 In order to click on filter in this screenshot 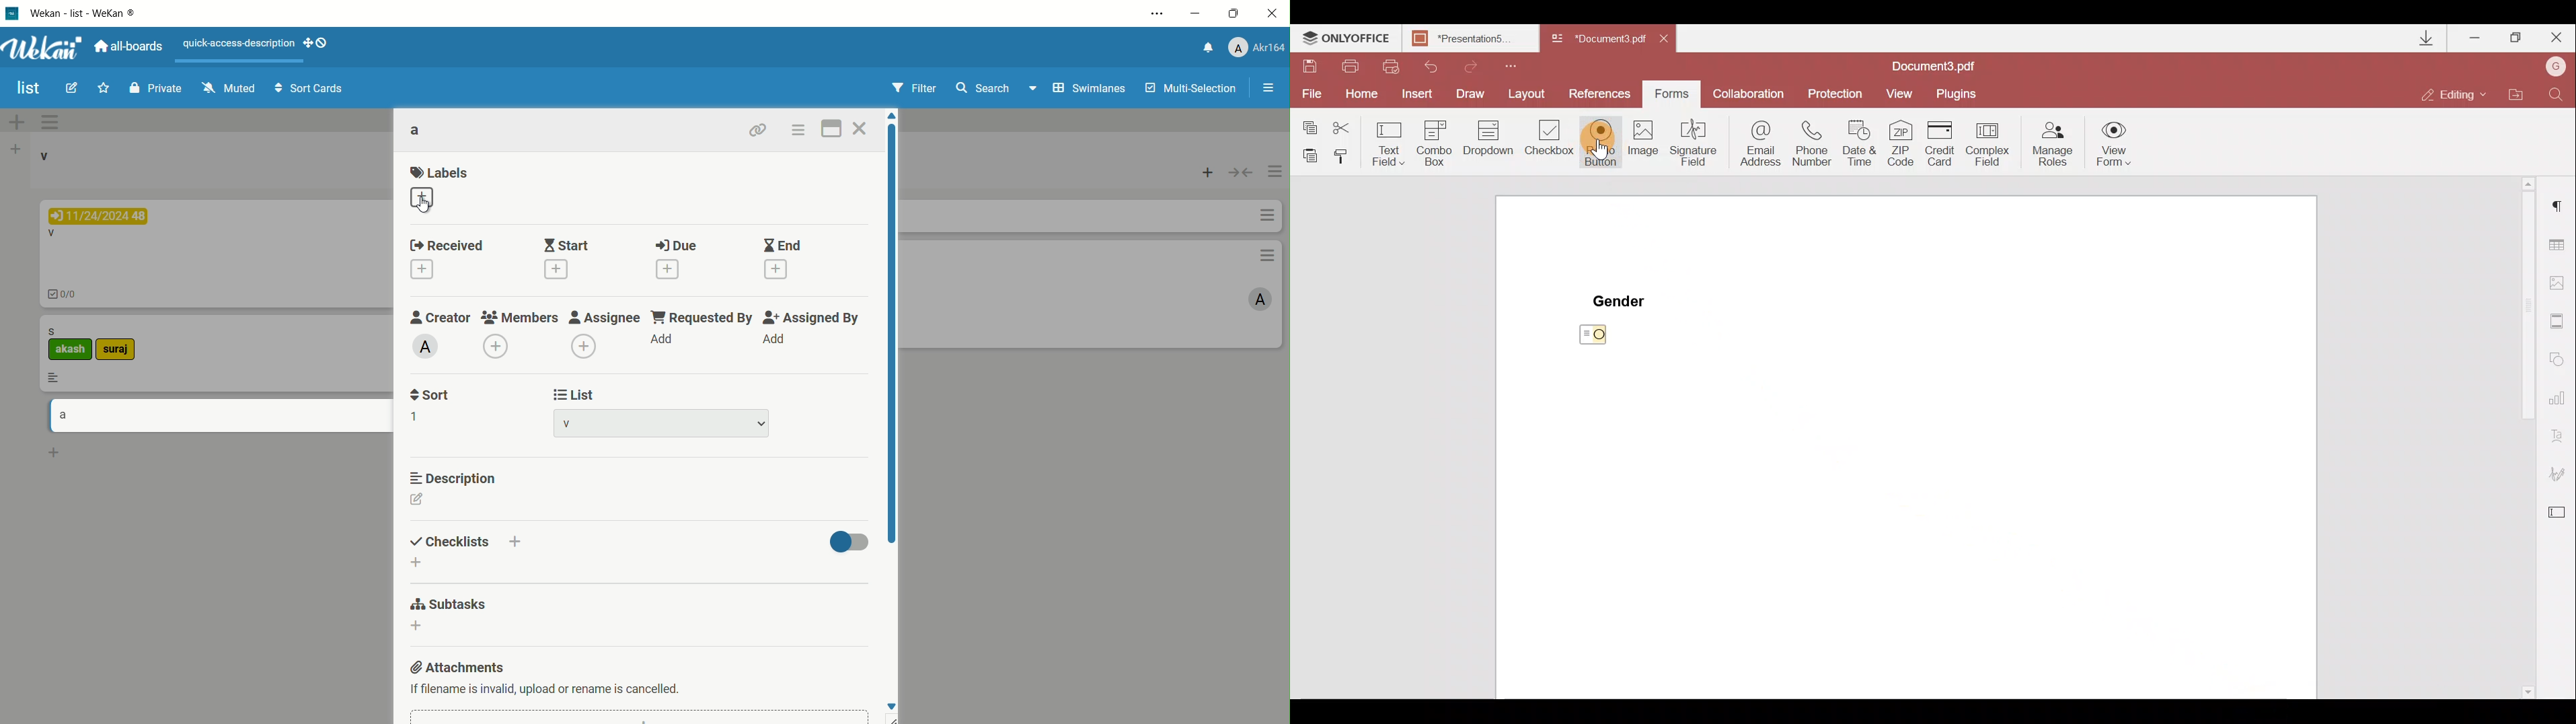, I will do `click(912, 89)`.